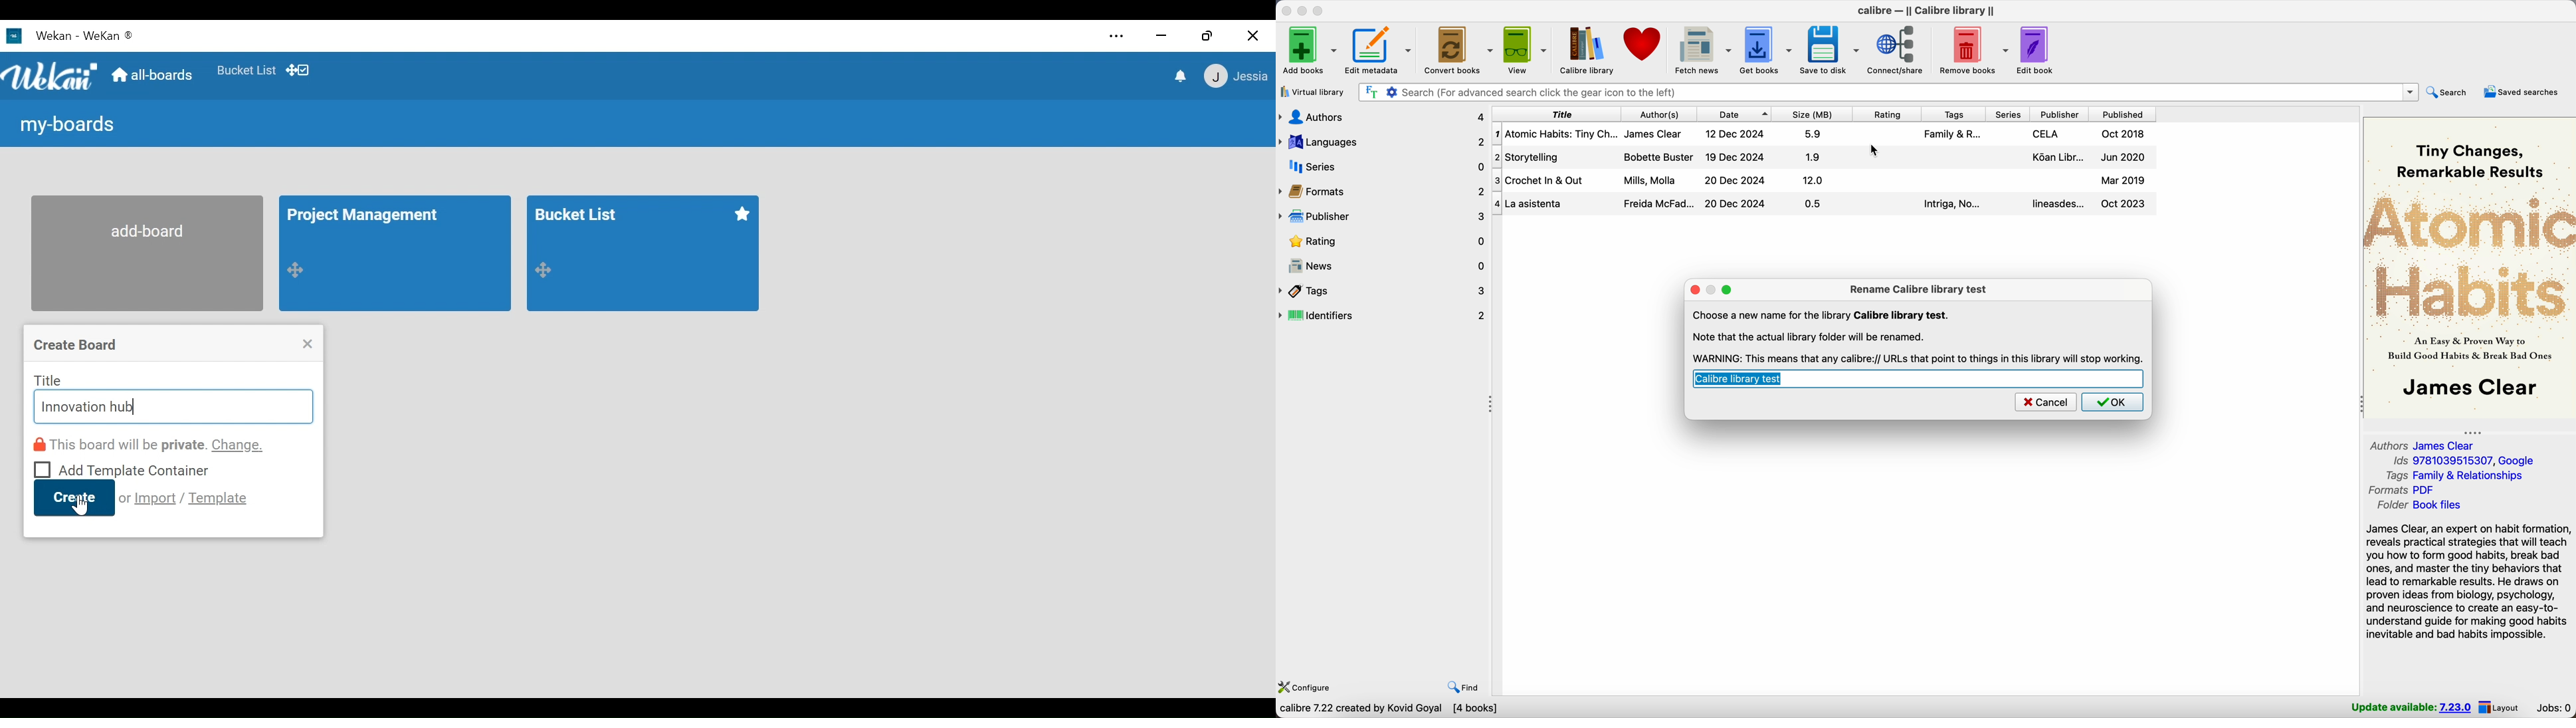 Image resolution: width=2576 pixels, height=728 pixels. Describe the element at coordinates (1713, 289) in the screenshot. I see `disable minimize popup` at that location.